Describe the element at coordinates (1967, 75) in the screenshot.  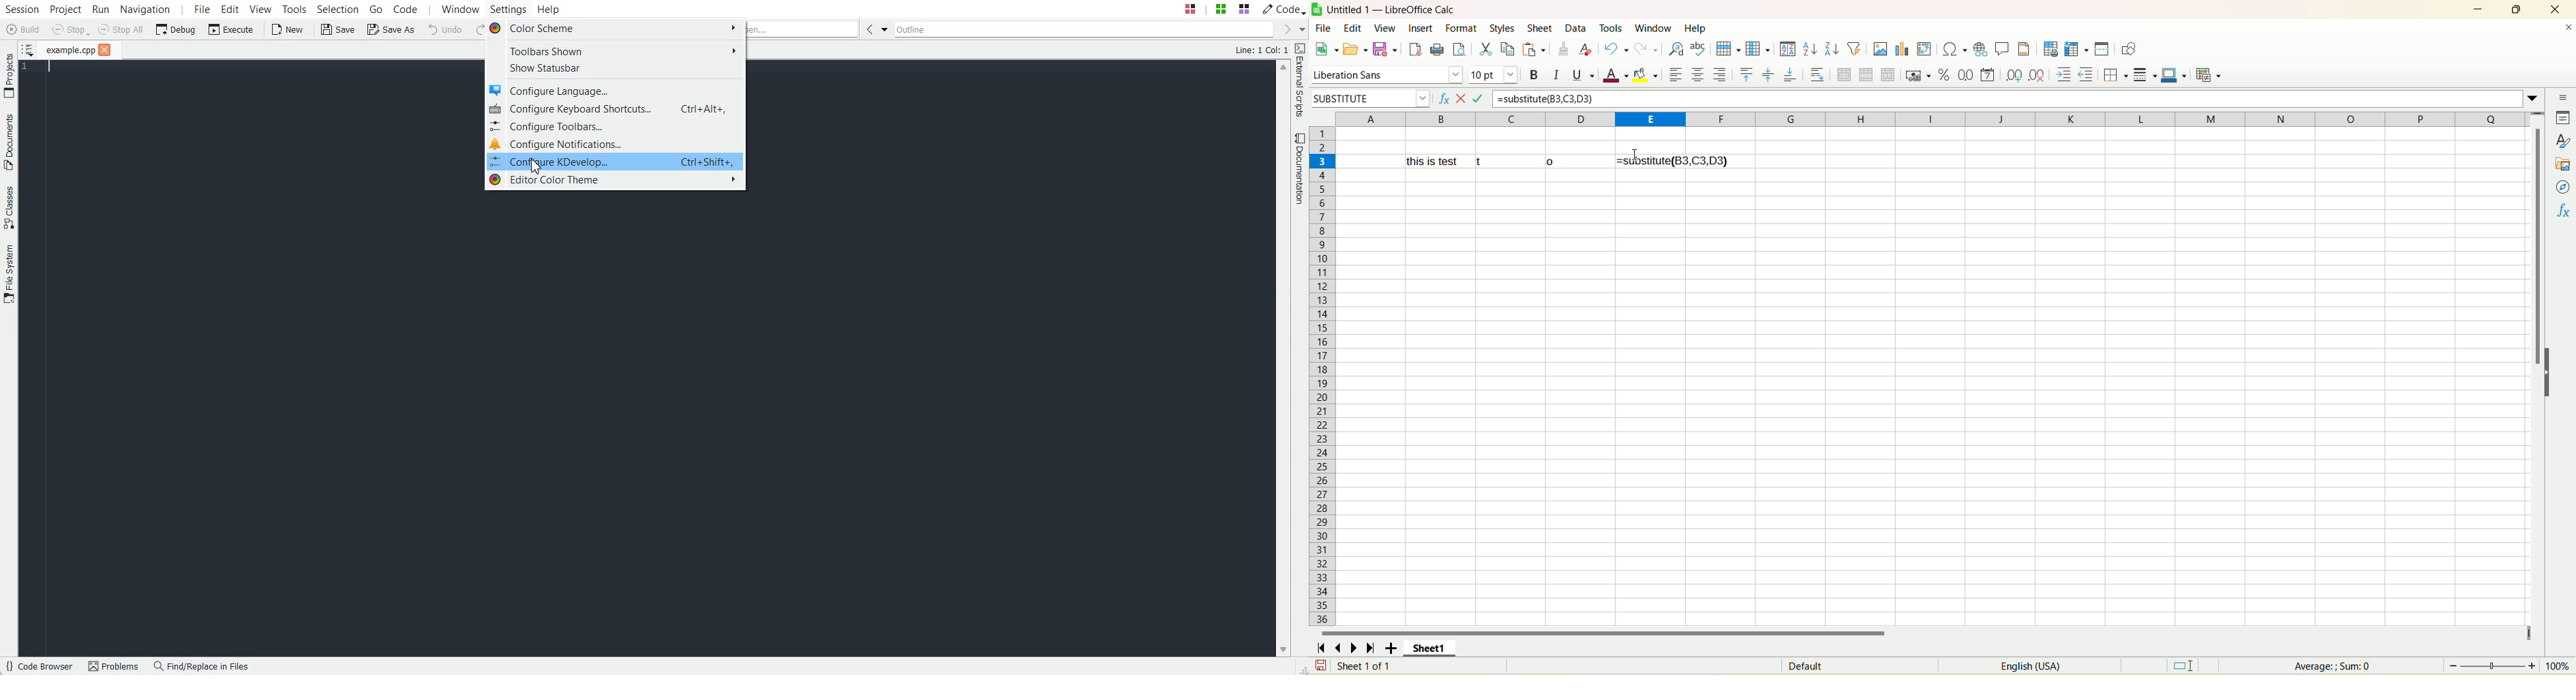
I see `format as number` at that location.